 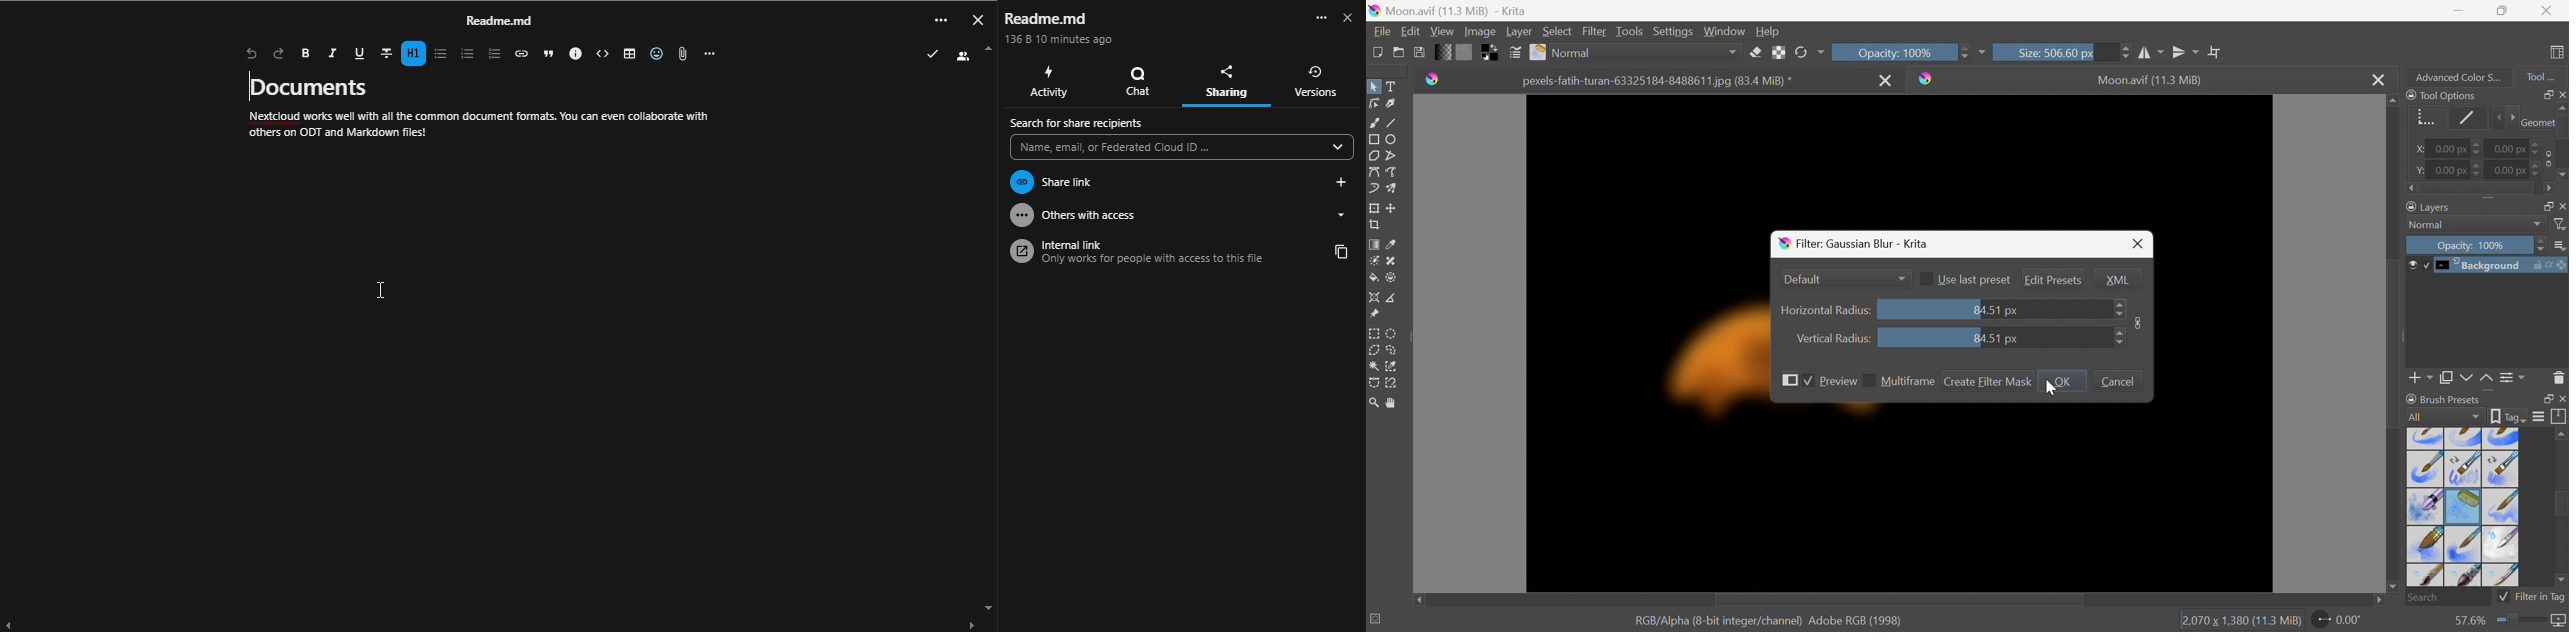 I want to click on Restore down, so click(x=2544, y=94).